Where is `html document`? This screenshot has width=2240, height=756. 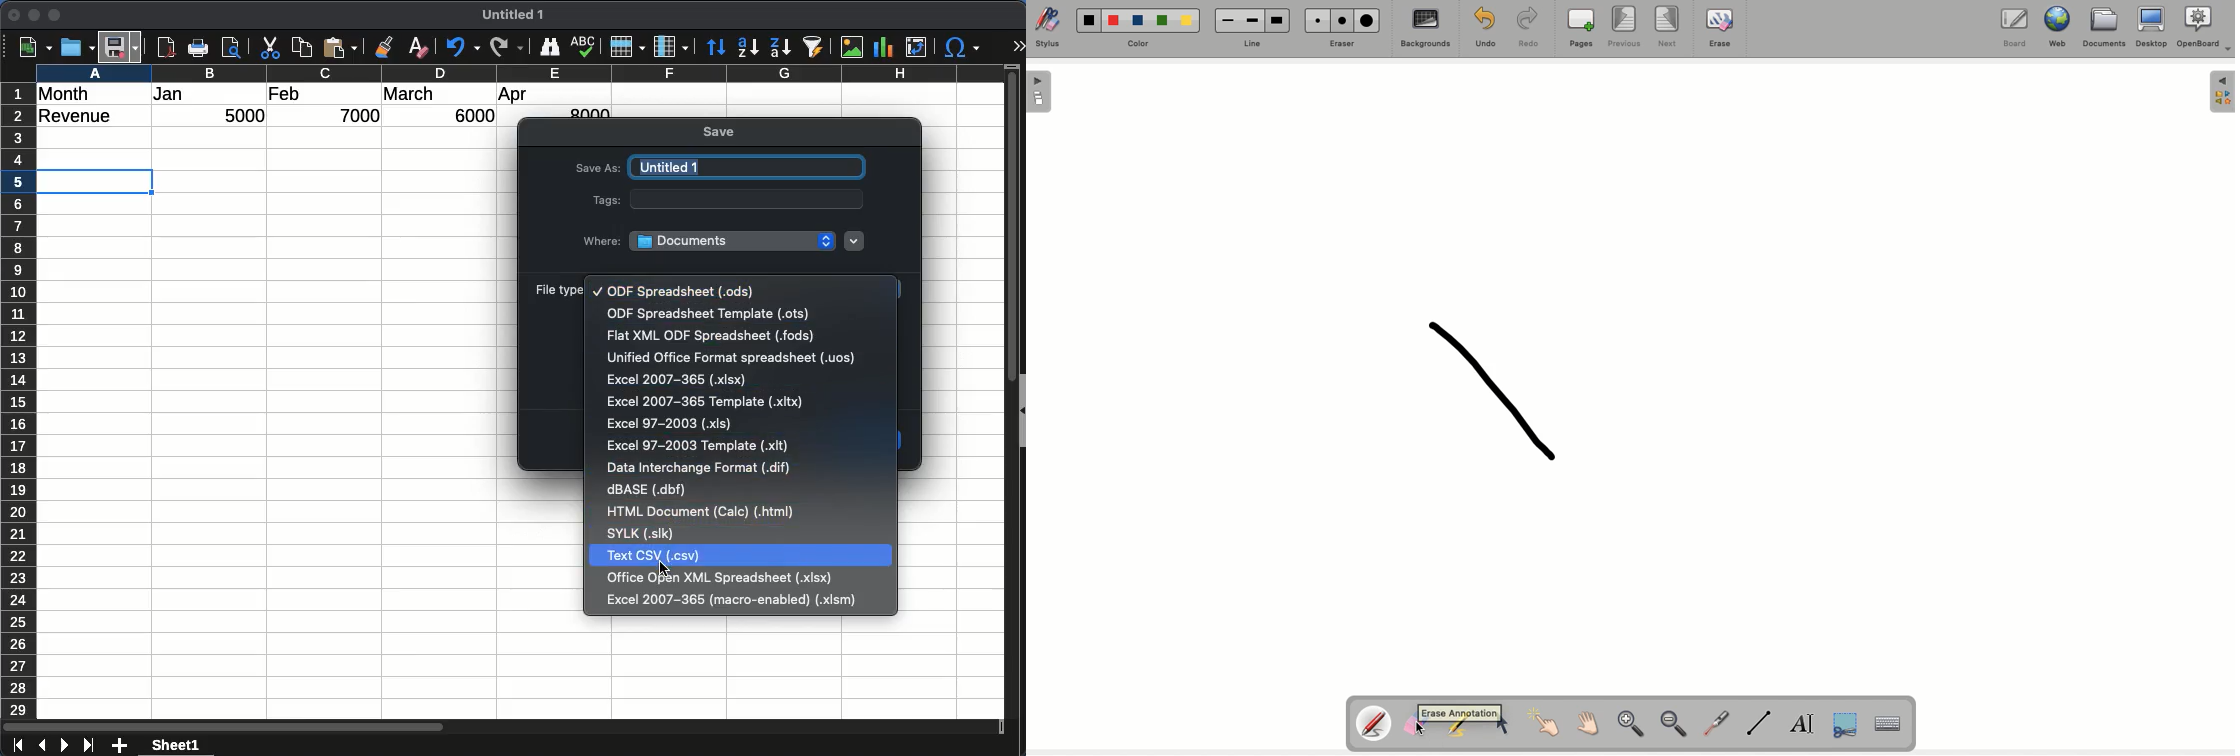 html document is located at coordinates (701, 514).